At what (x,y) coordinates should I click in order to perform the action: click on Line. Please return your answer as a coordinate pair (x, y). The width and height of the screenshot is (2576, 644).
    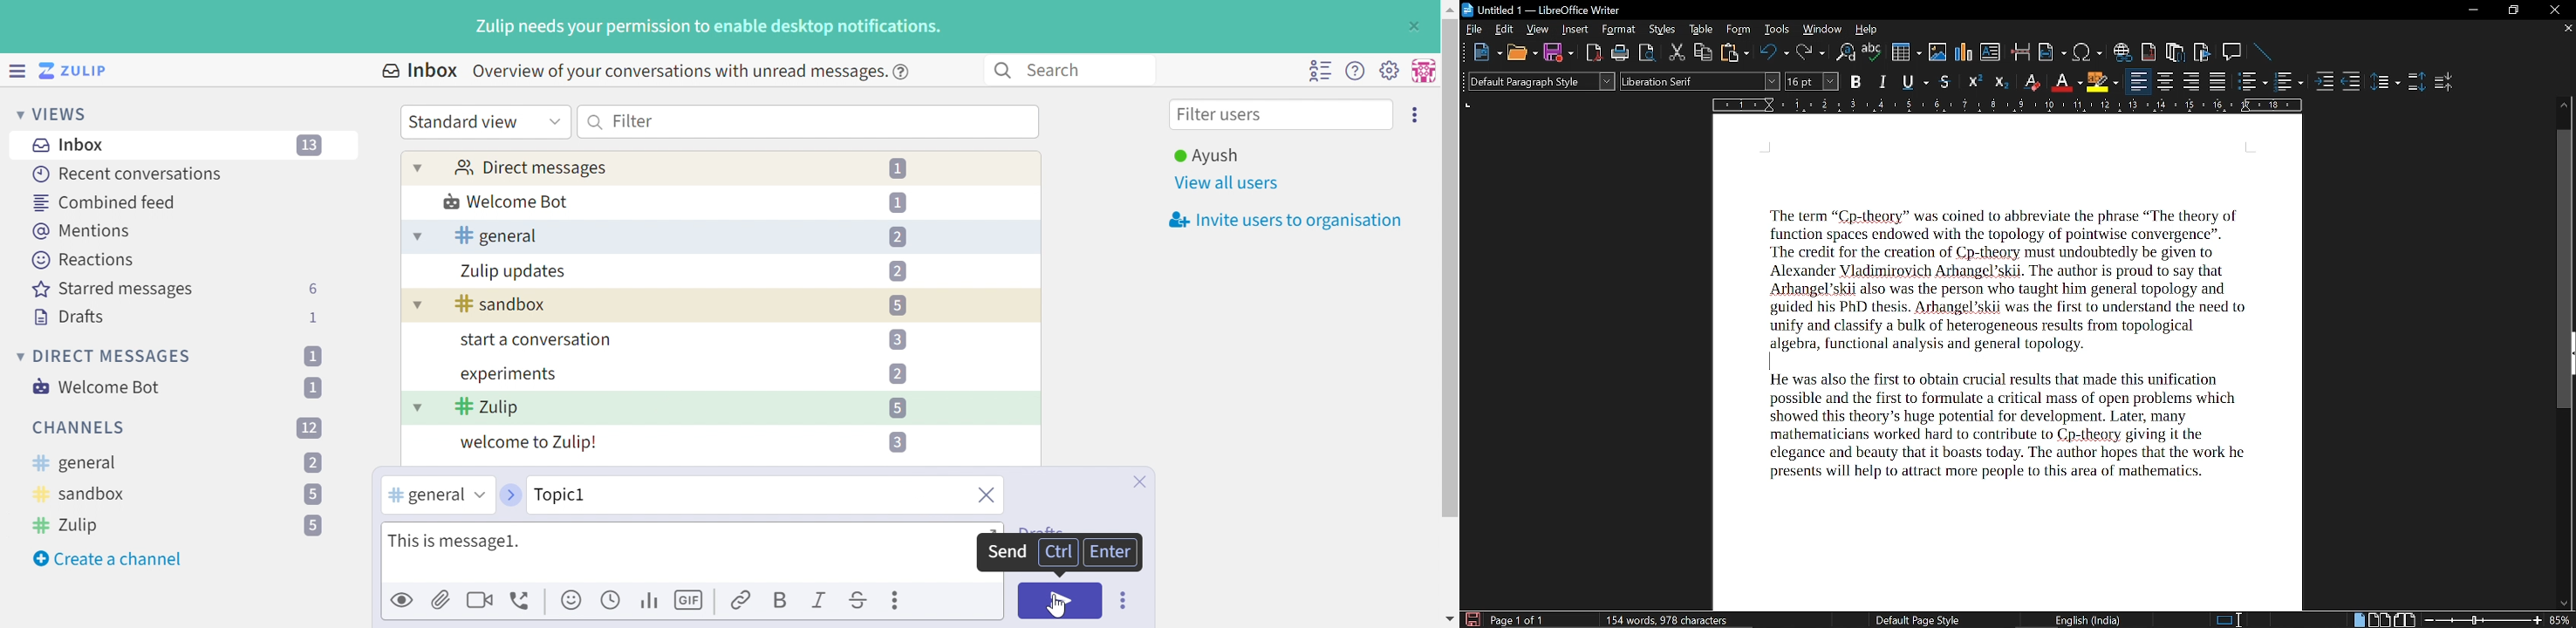
    Looking at the image, I should click on (2263, 51).